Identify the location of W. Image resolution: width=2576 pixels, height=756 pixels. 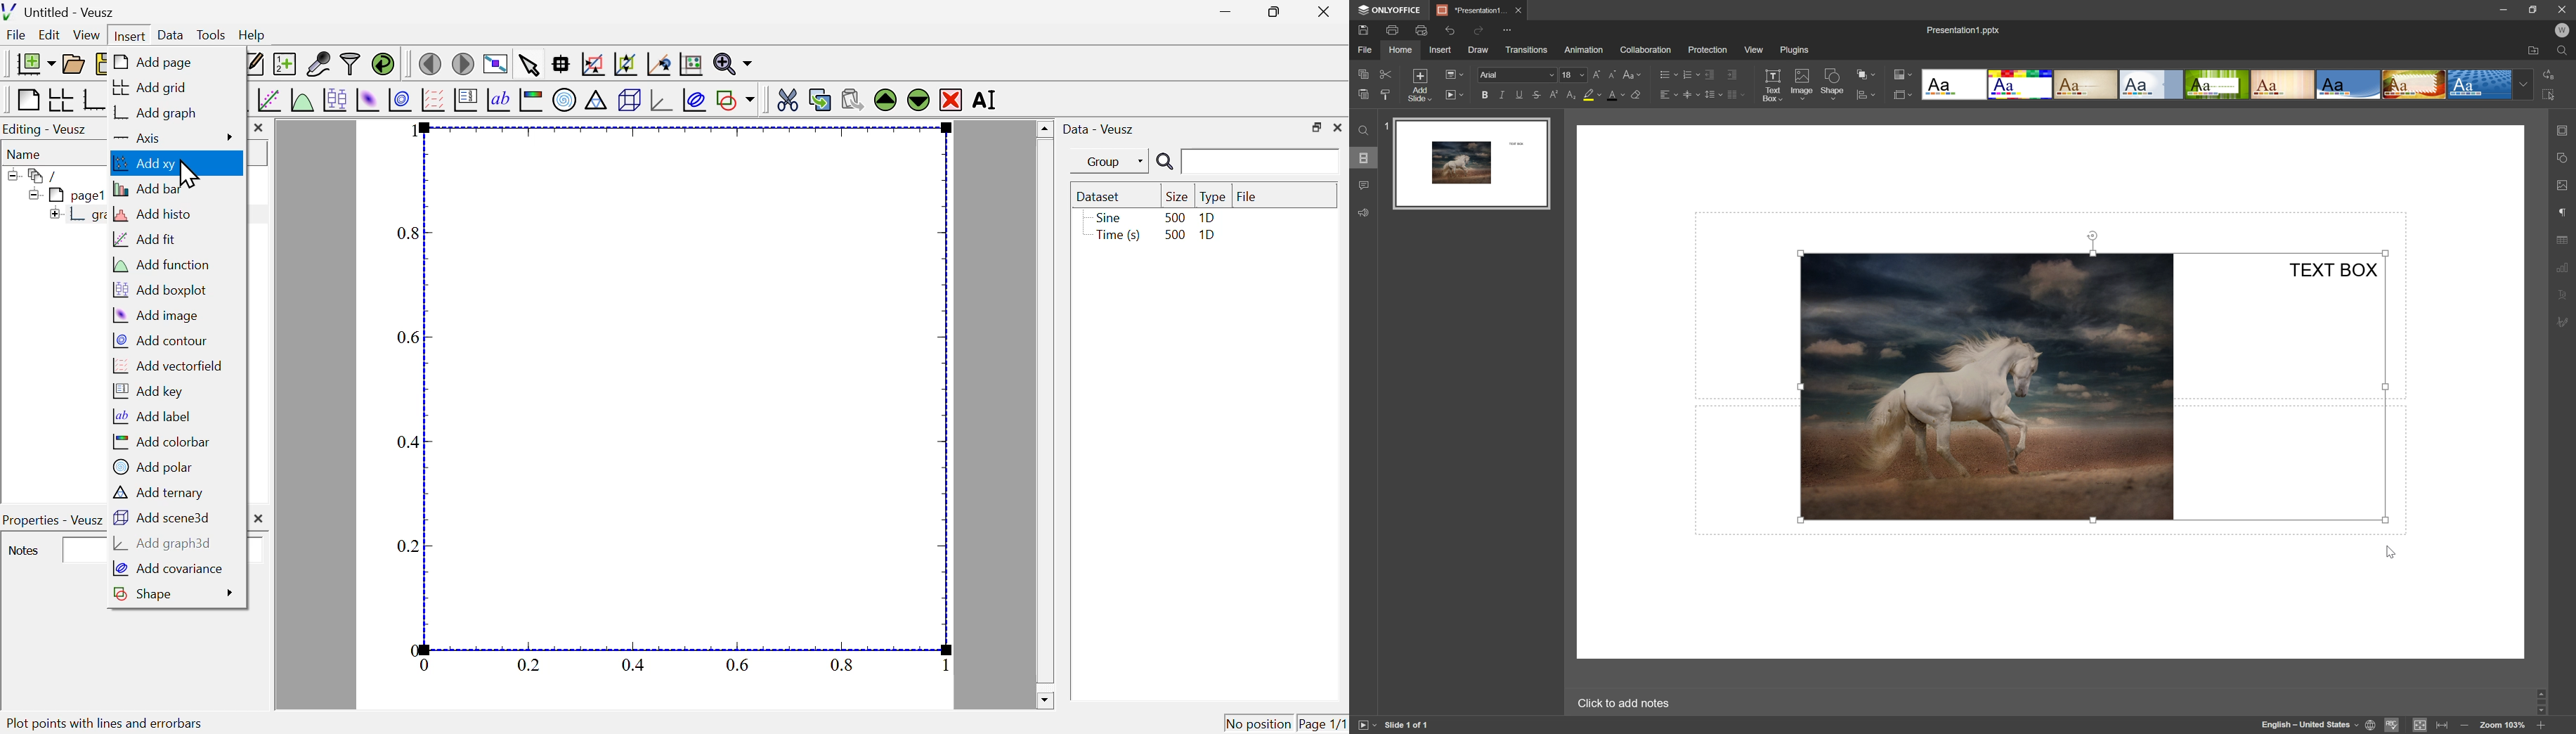
(2563, 30).